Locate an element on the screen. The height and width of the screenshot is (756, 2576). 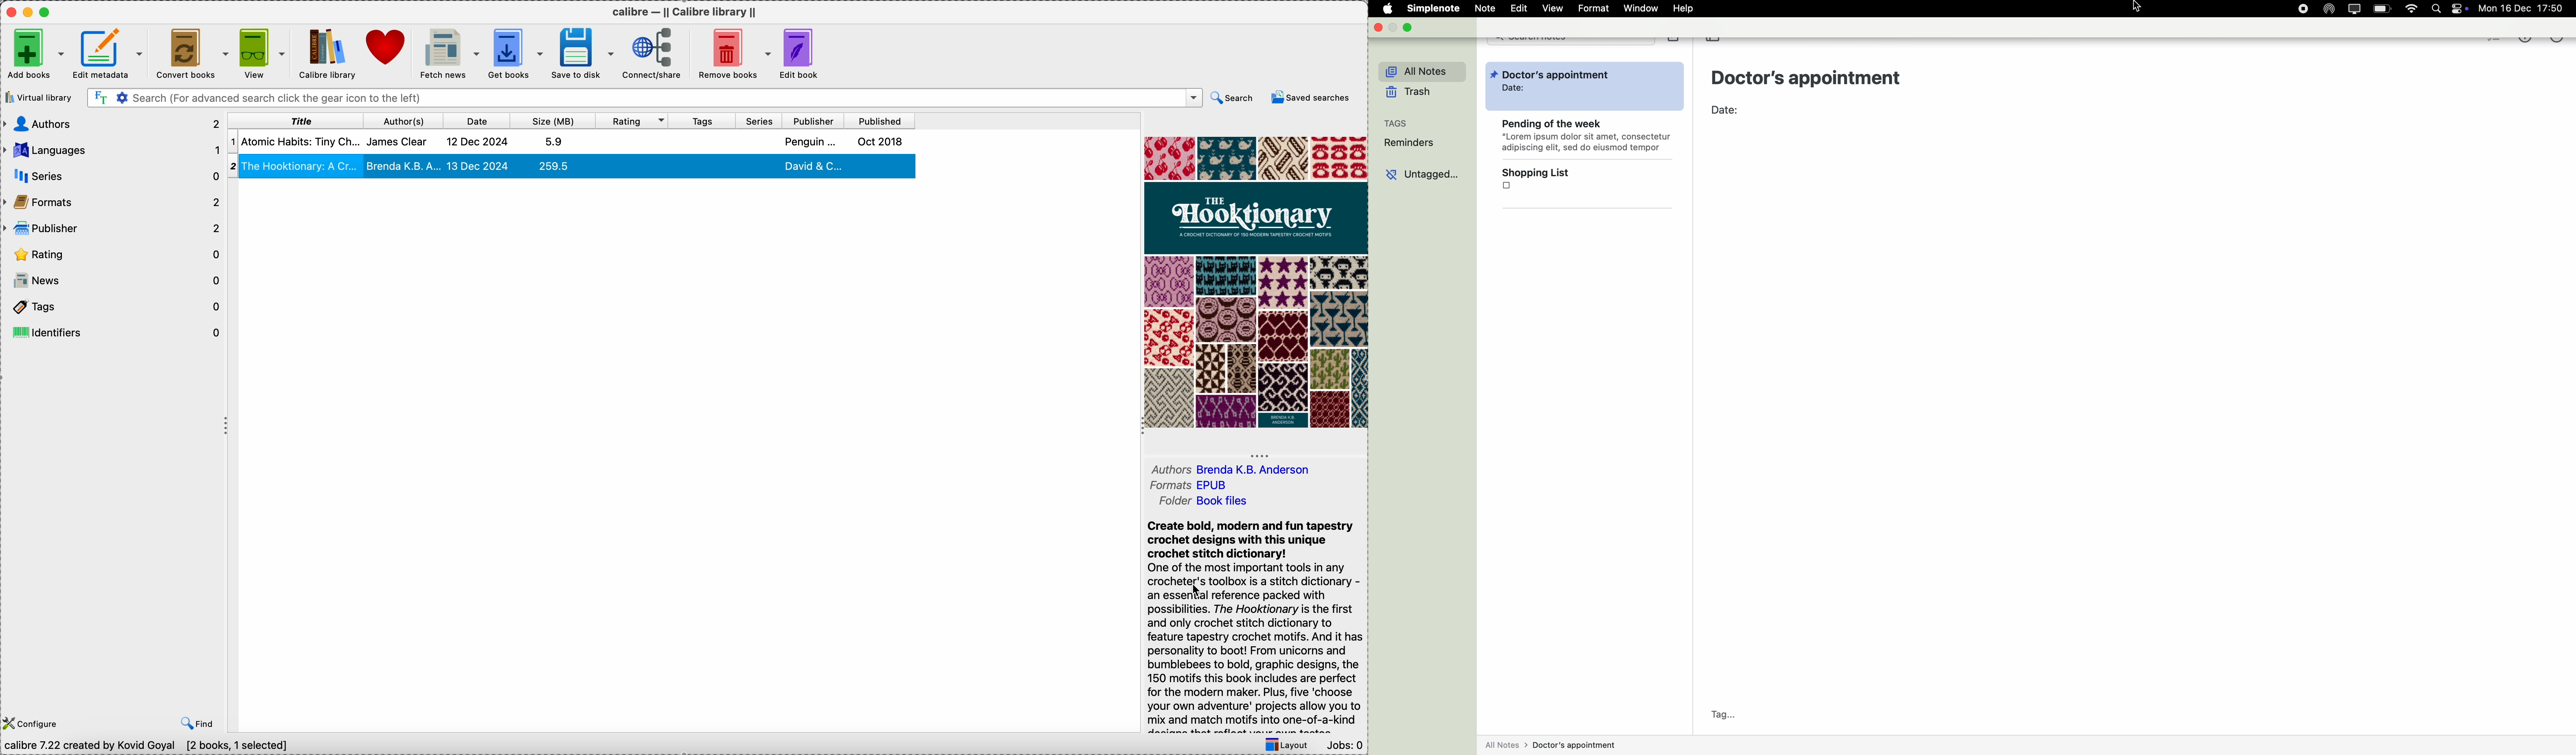
trash is located at coordinates (1409, 93).